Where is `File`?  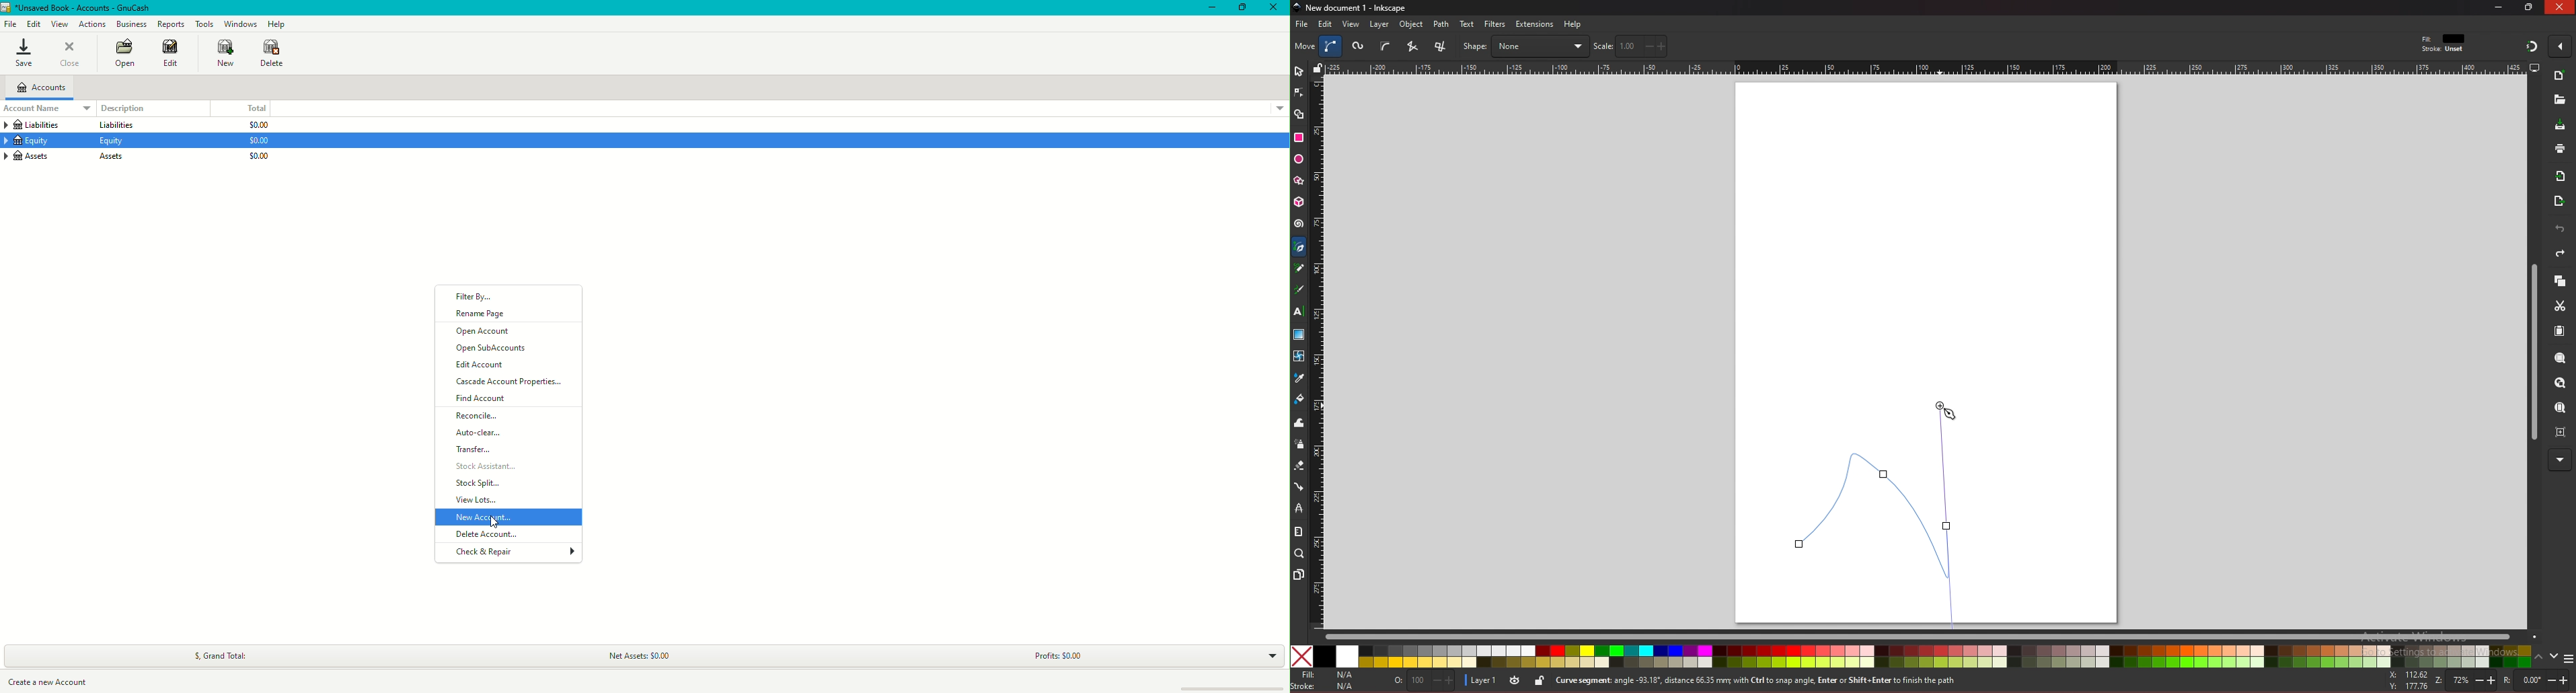 File is located at coordinates (10, 24).